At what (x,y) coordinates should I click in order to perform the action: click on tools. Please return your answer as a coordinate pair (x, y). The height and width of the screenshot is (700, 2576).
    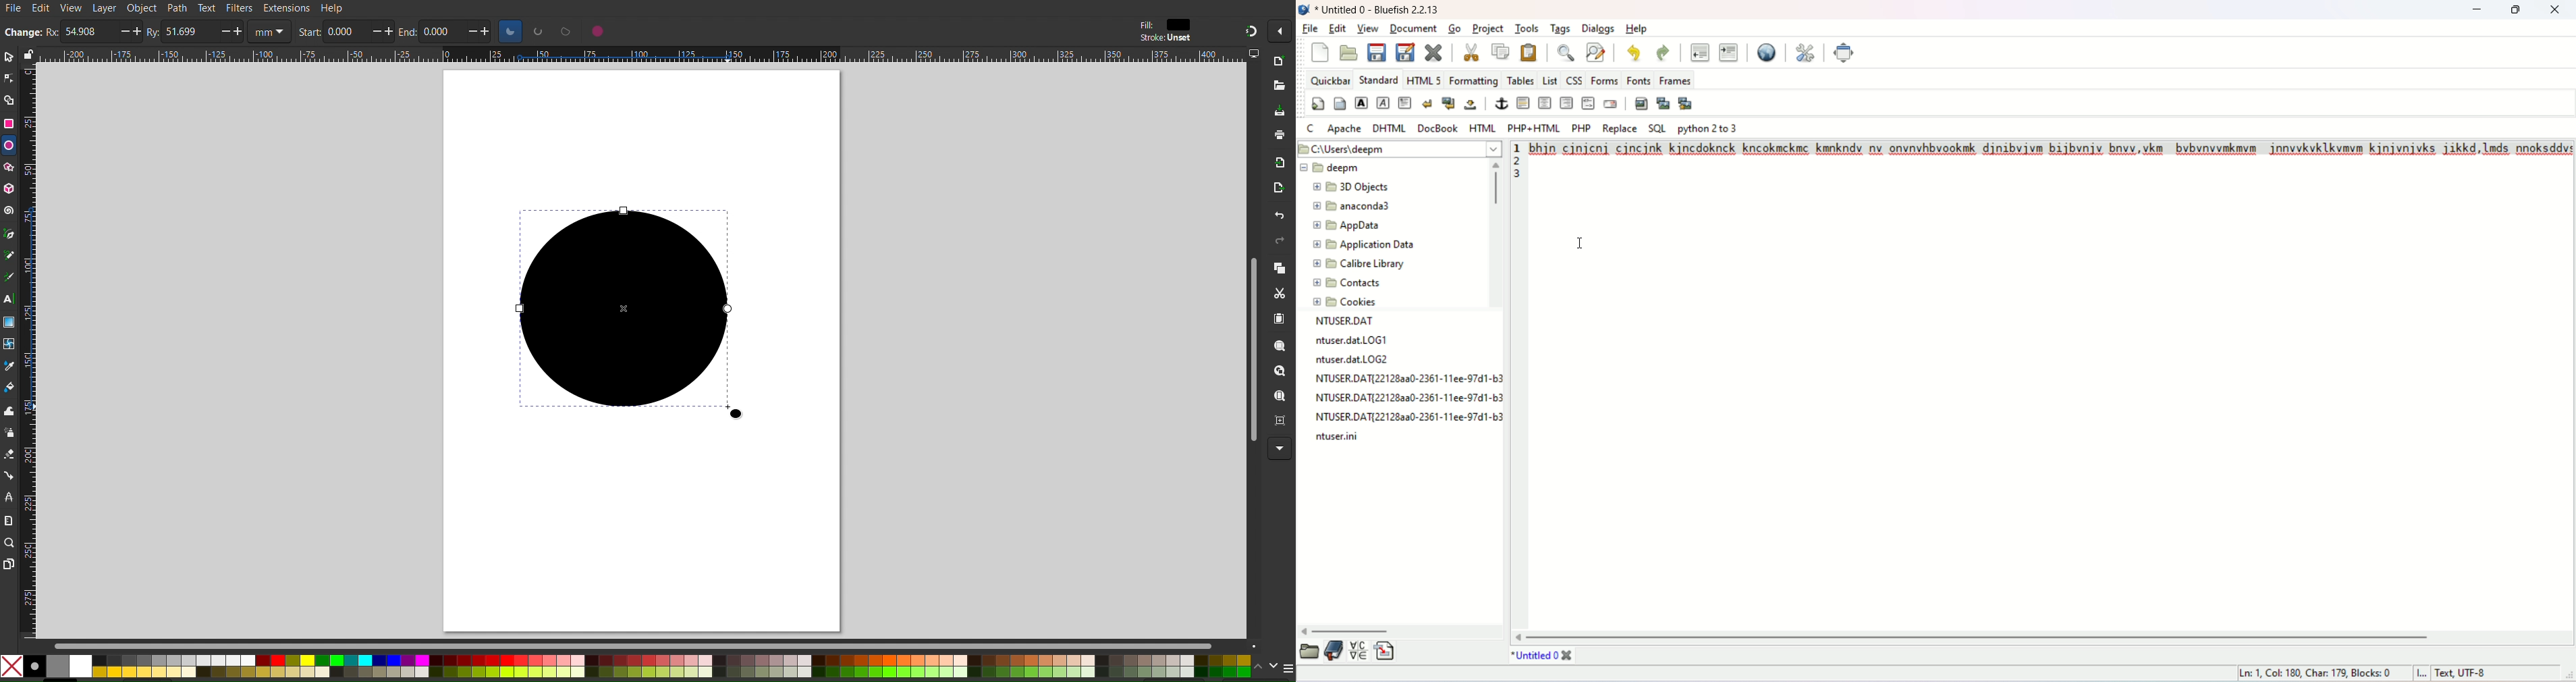
    Looking at the image, I should click on (1525, 27).